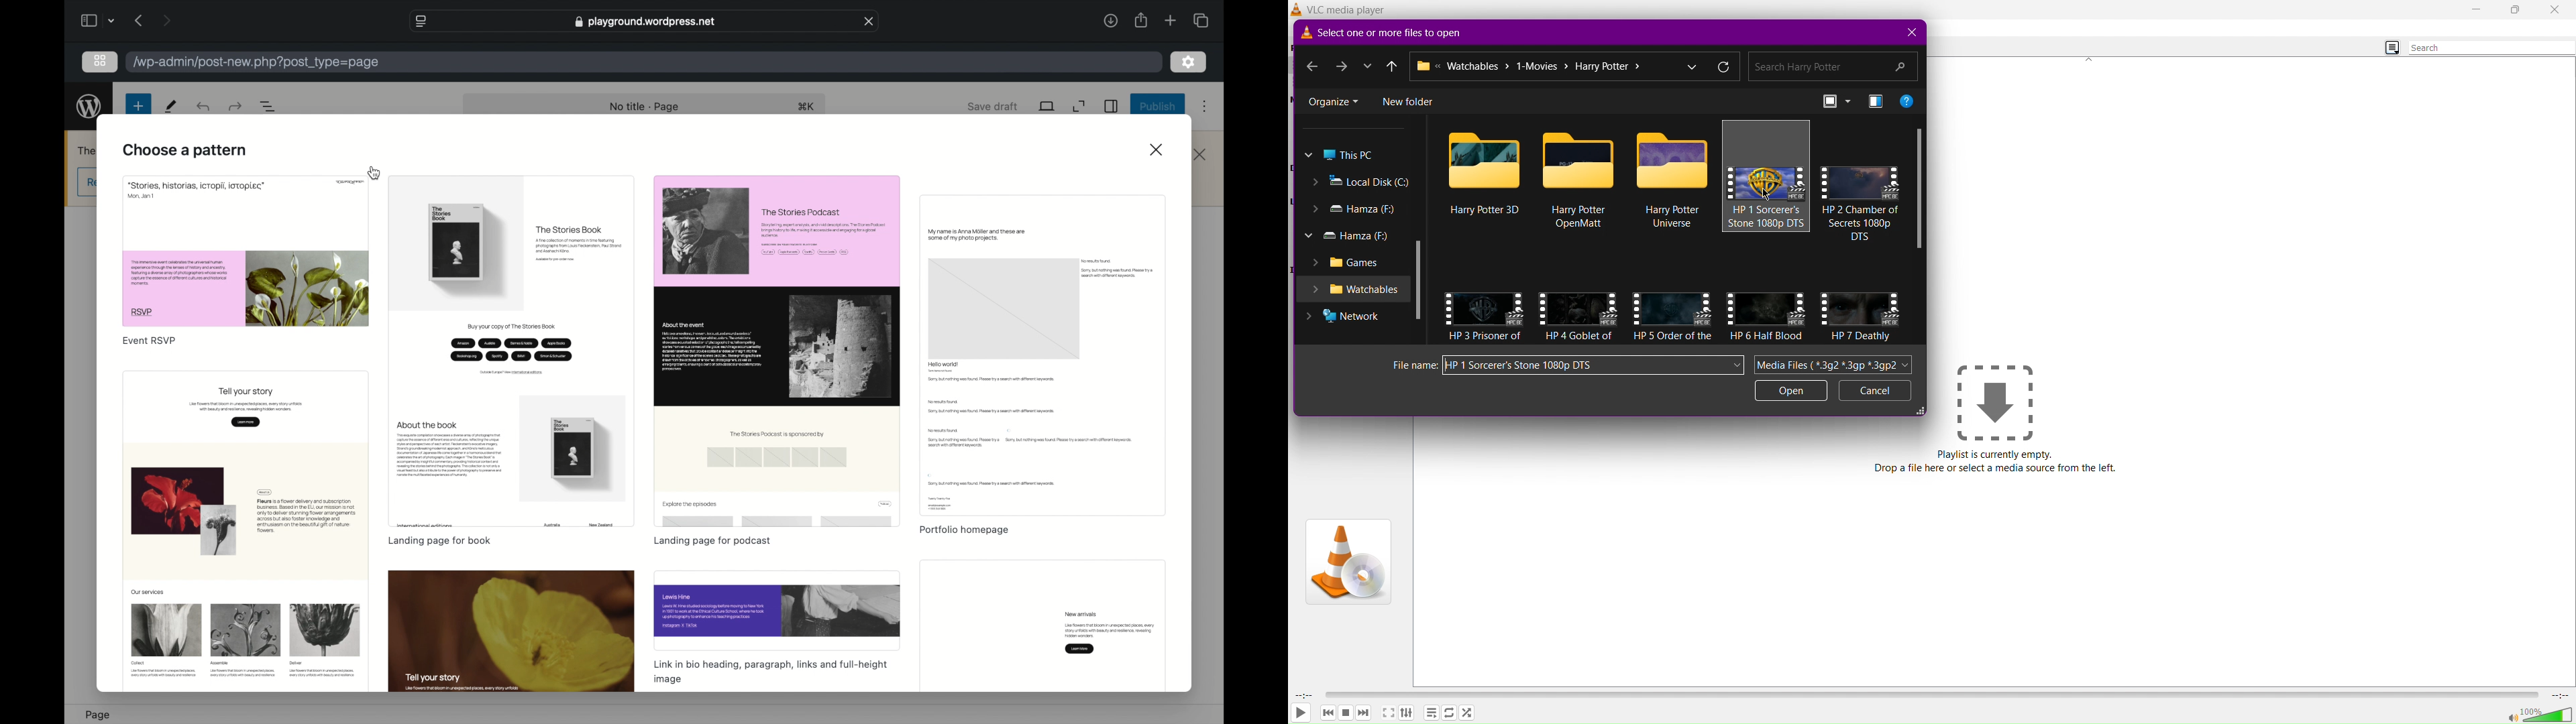 Image resolution: width=2576 pixels, height=728 pixels. I want to click on web address, so click(645, 21).